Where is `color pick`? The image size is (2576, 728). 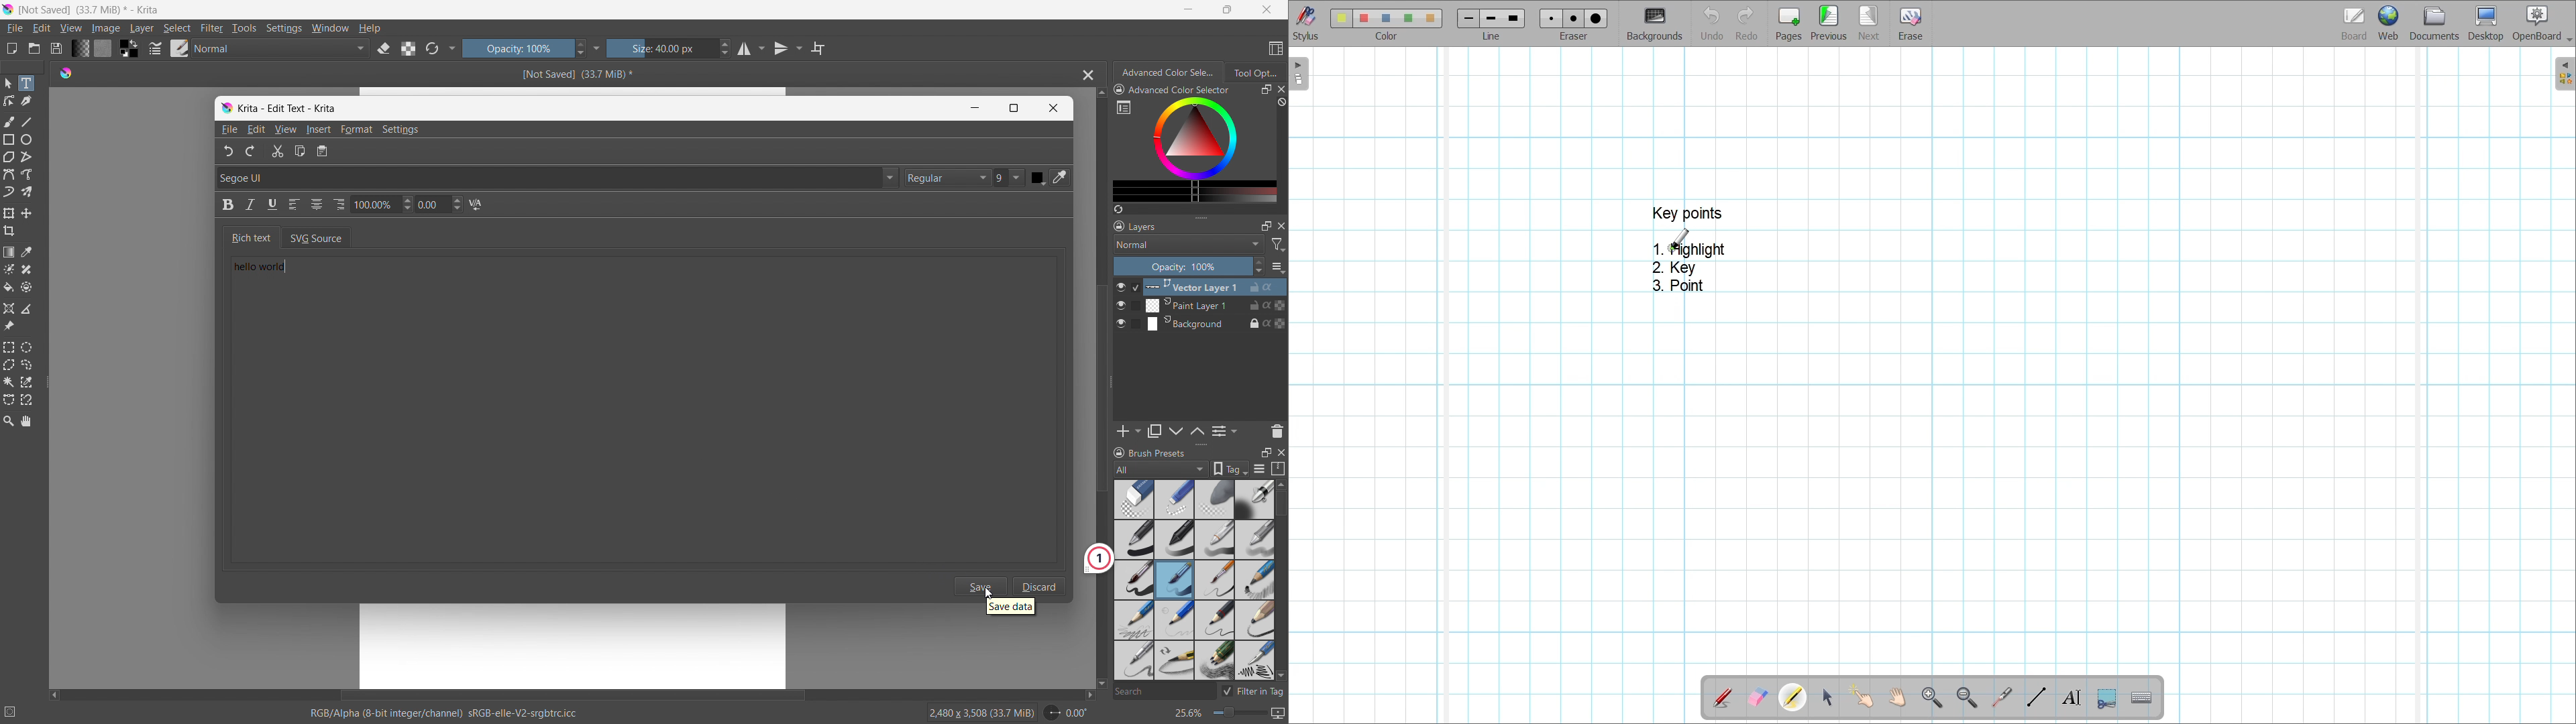 color pick is located at coordinates (1062, 178).